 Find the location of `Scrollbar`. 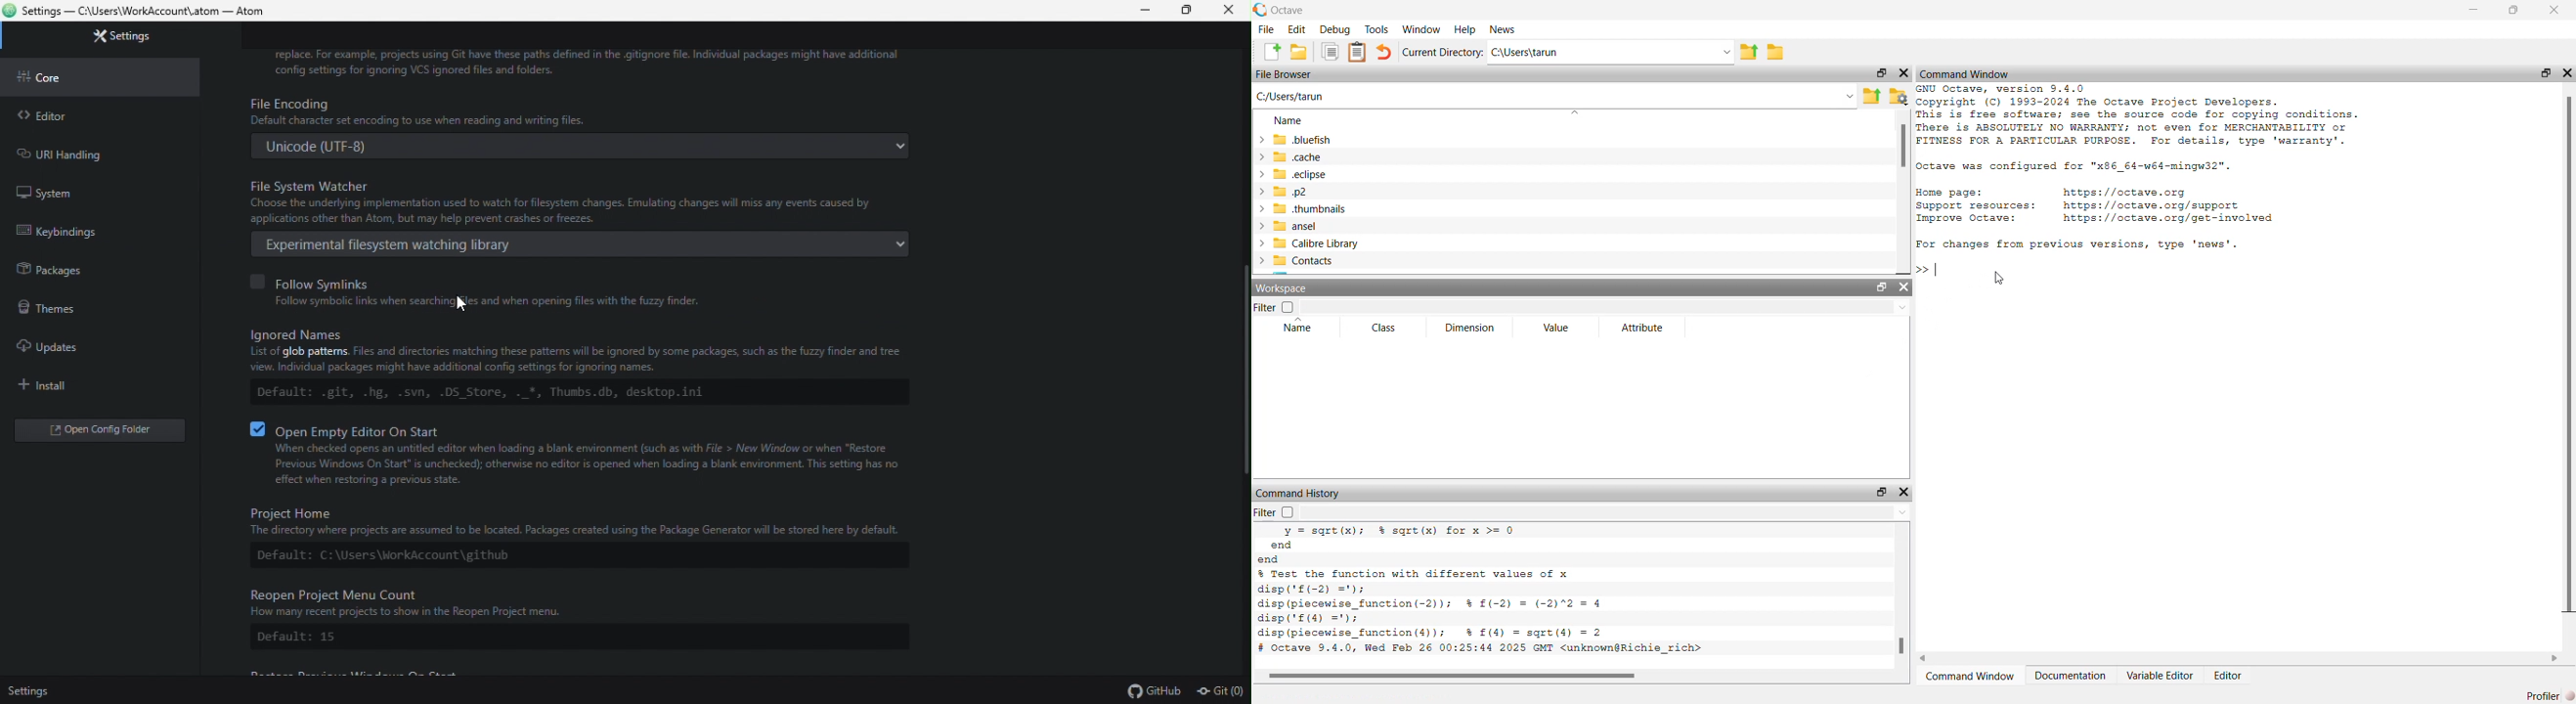

Scrollbar is located at coordinates (1899, 645).